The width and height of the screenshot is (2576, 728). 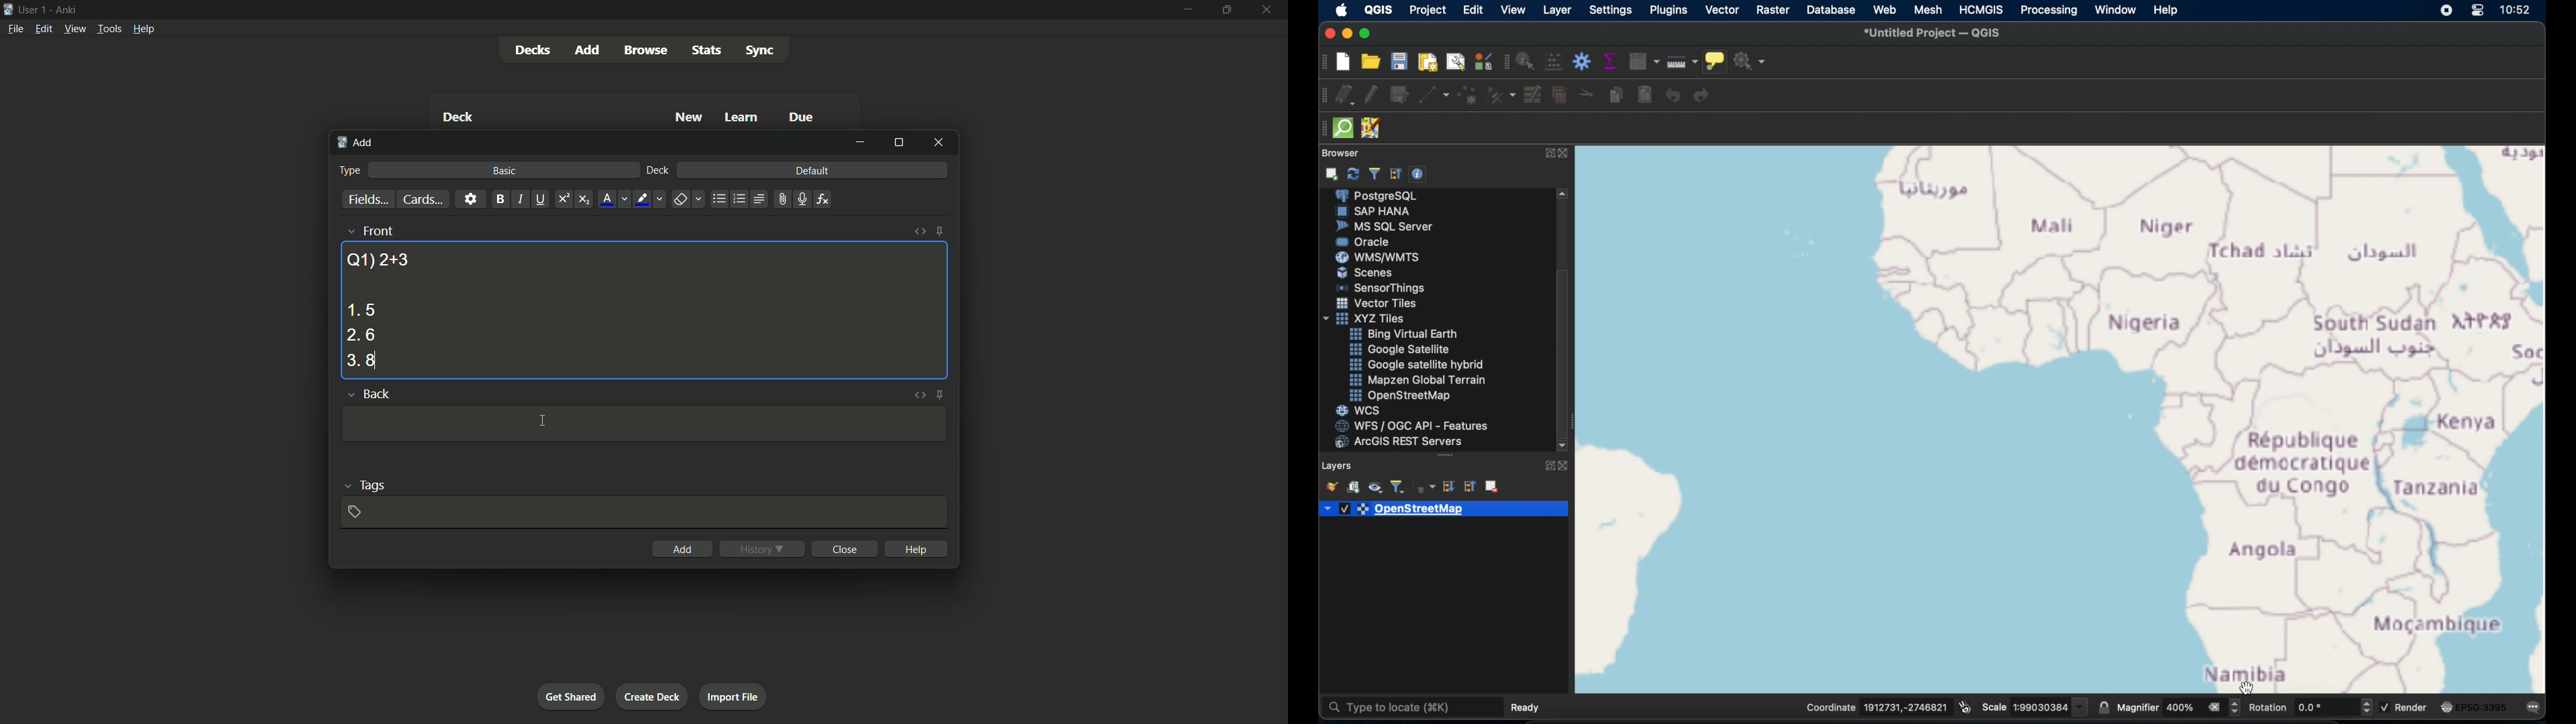 I want to click on highlight text, so click(x=640, y=200).